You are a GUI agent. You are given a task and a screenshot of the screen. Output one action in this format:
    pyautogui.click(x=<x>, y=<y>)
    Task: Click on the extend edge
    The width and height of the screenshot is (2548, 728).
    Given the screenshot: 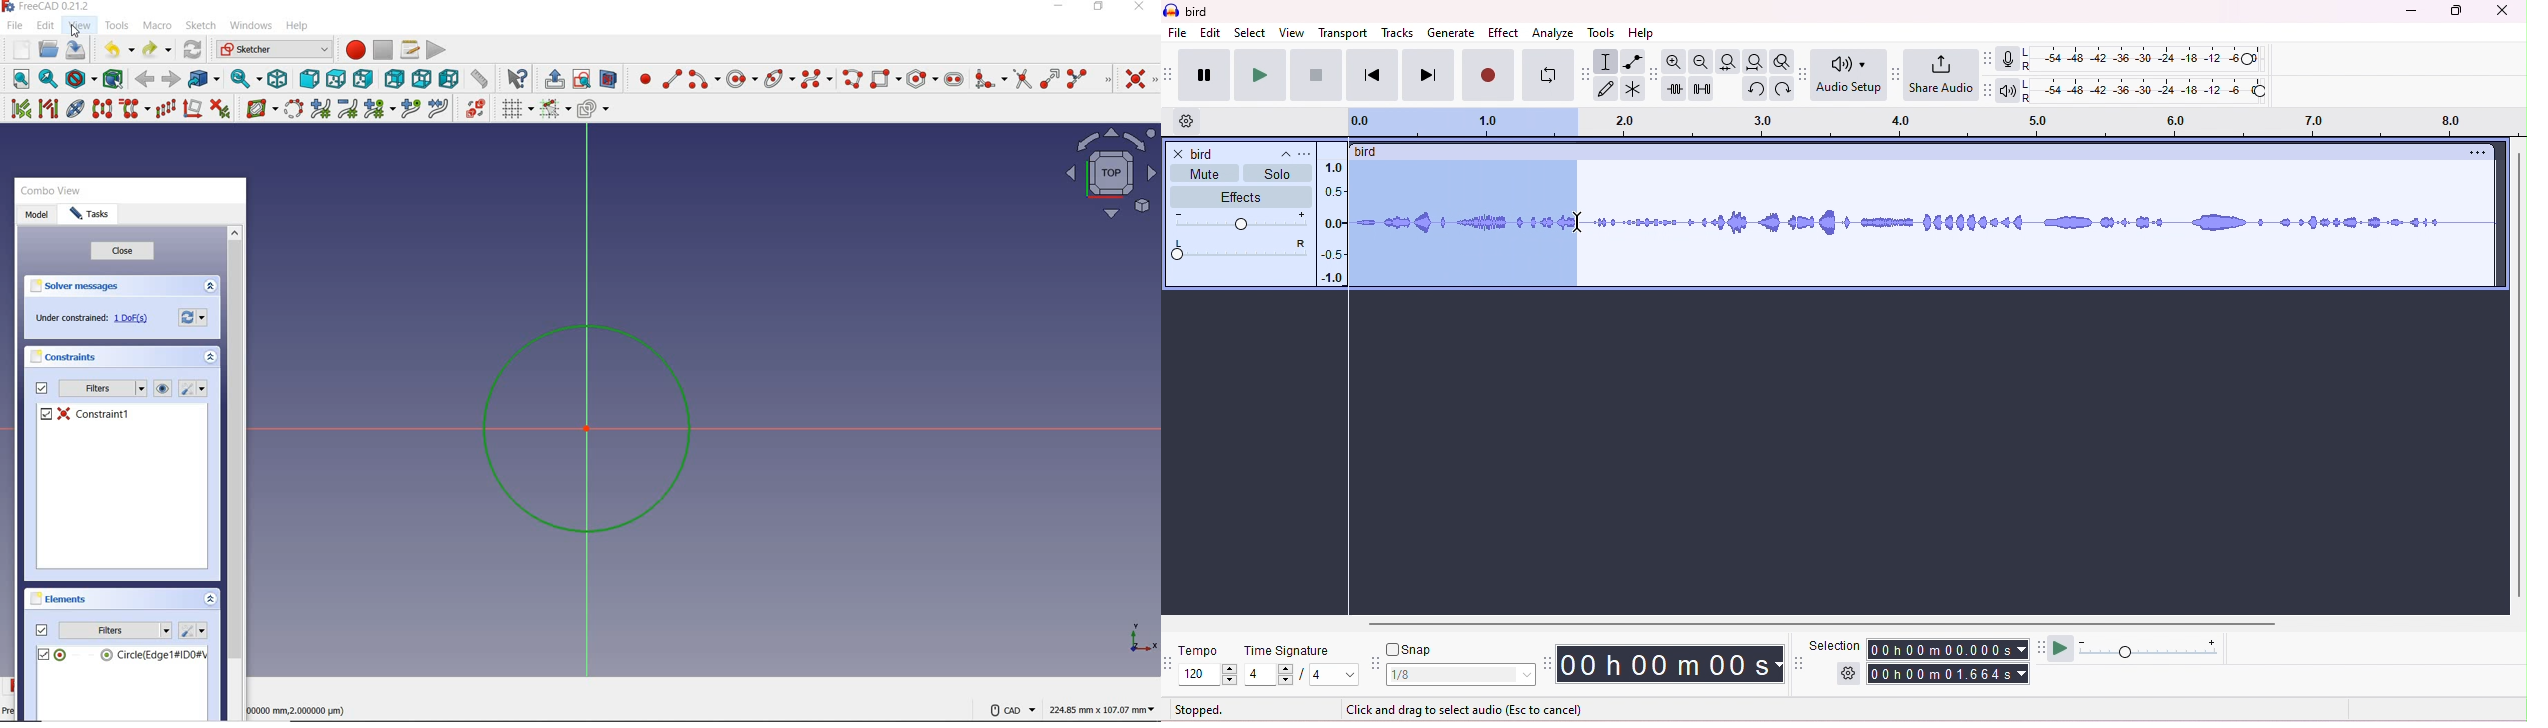 What is the action you would take?
    pyautogui.click(x=1050, y=77)
    